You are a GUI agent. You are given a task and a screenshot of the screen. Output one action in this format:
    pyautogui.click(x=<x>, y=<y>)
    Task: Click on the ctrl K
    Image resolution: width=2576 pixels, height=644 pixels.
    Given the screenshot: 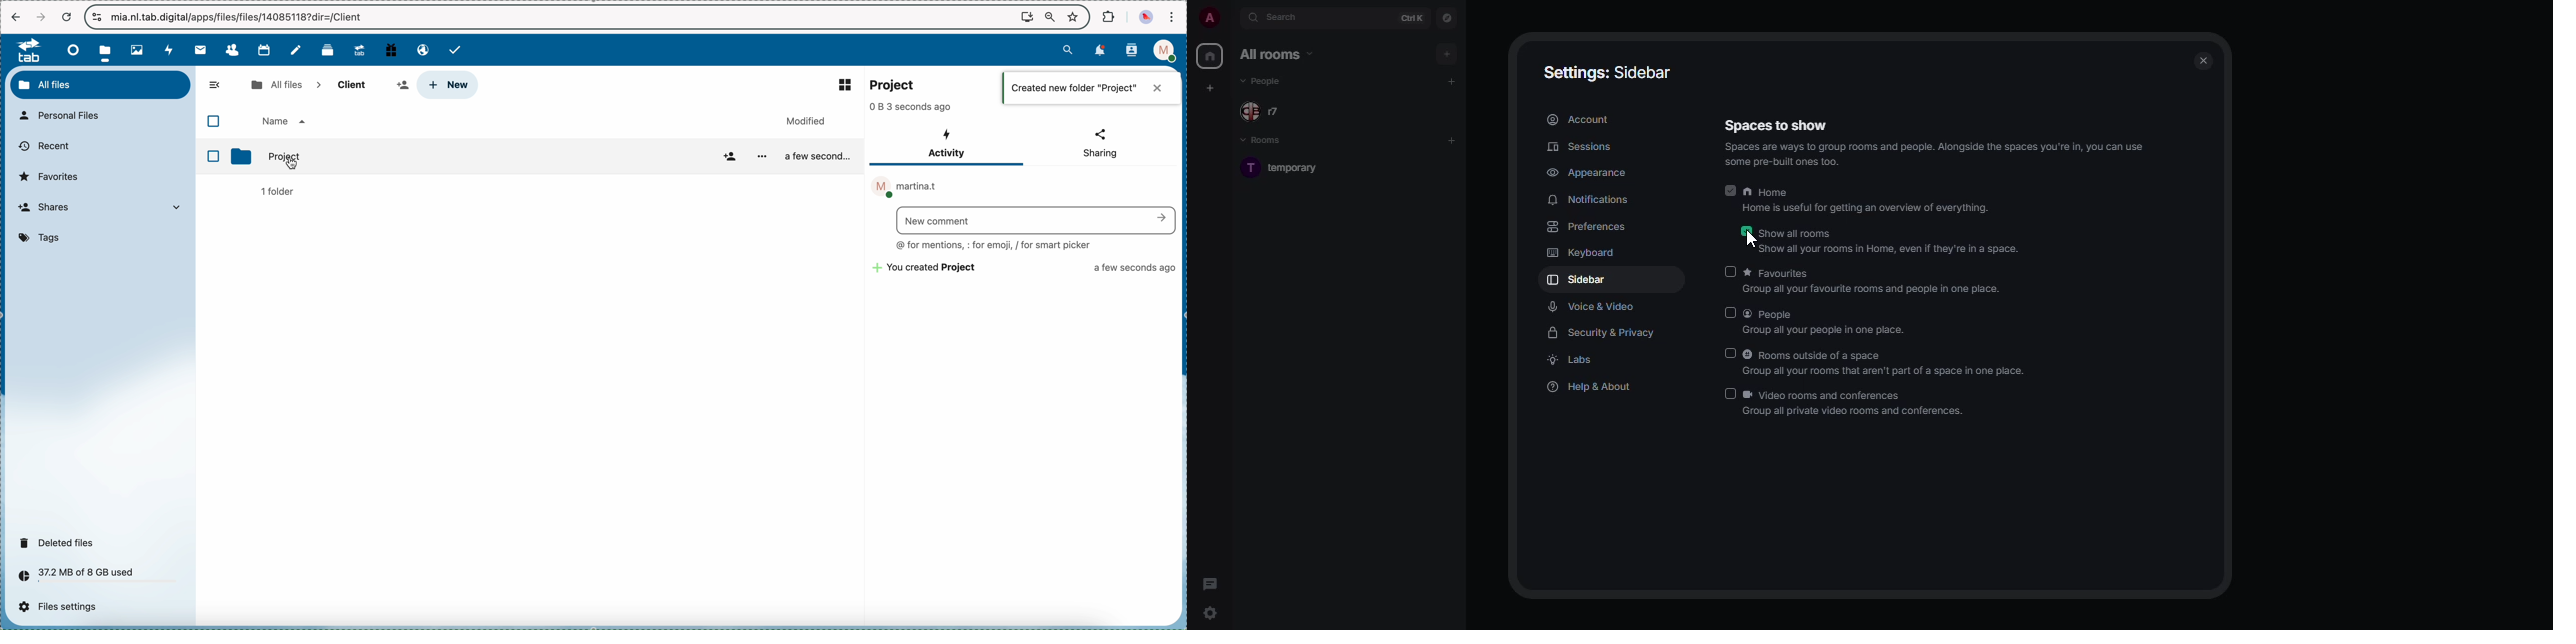 What is the action you would take?
    pyautogui.click(x=1408, y=18)
    